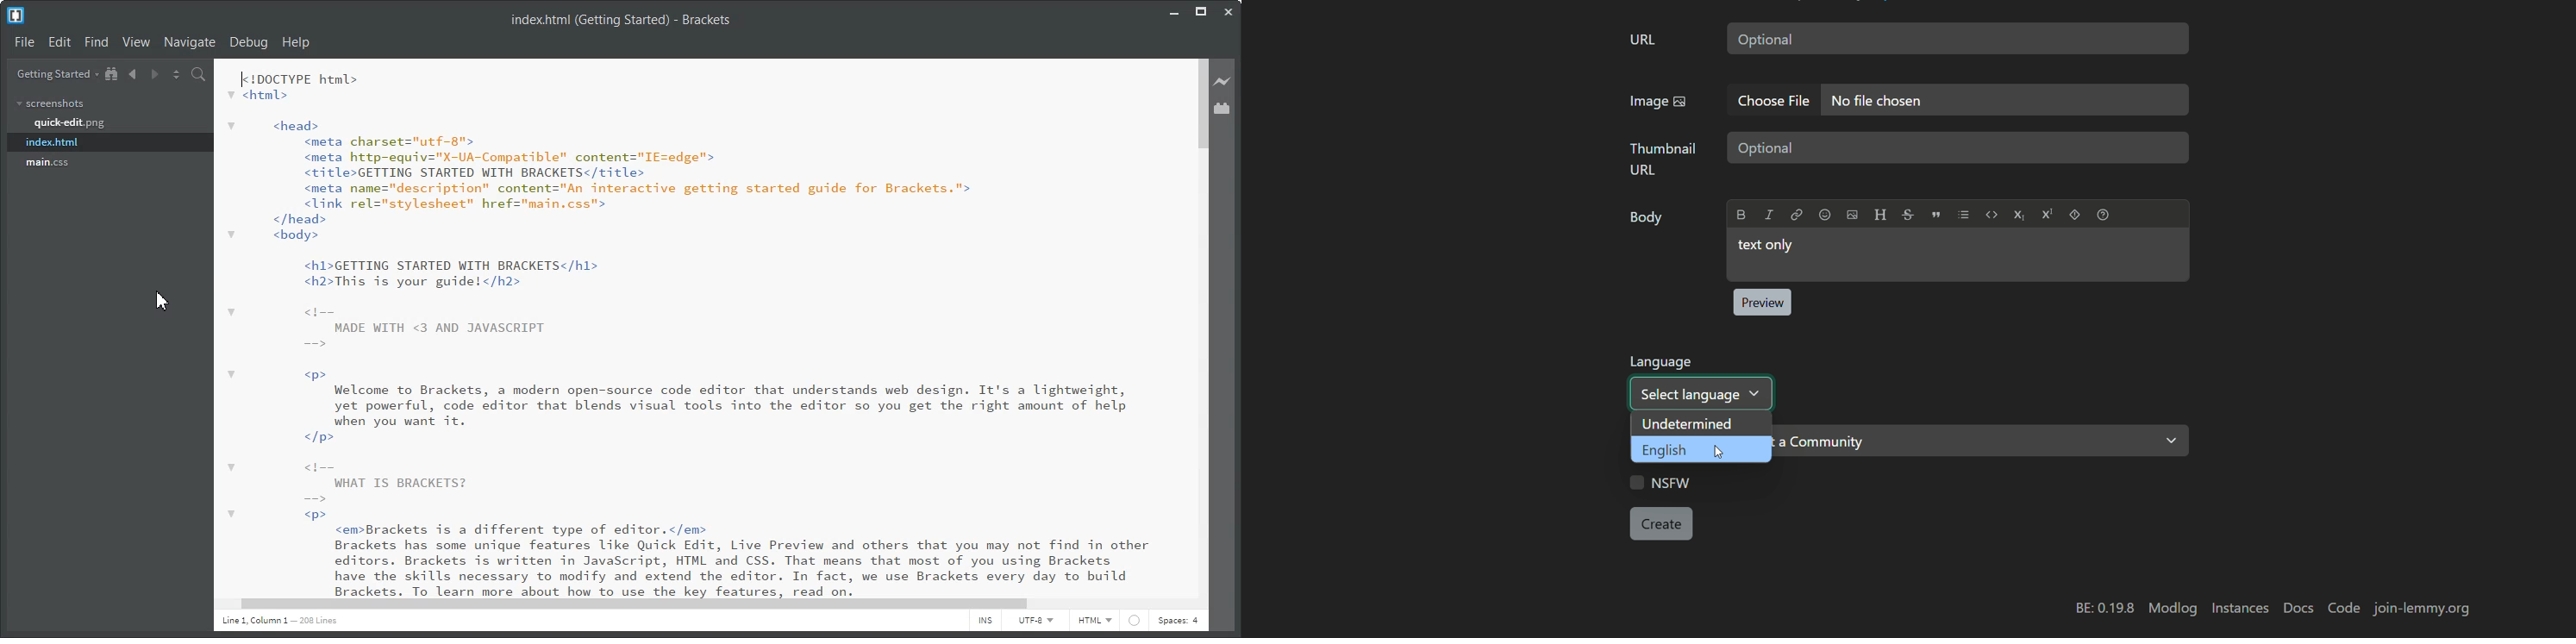 This screenshot has height=644, width=2576. What do you see at coordinates (155, 73) in the screenshot?
I see `Navigate Forward` at bounding box center [155, 73].